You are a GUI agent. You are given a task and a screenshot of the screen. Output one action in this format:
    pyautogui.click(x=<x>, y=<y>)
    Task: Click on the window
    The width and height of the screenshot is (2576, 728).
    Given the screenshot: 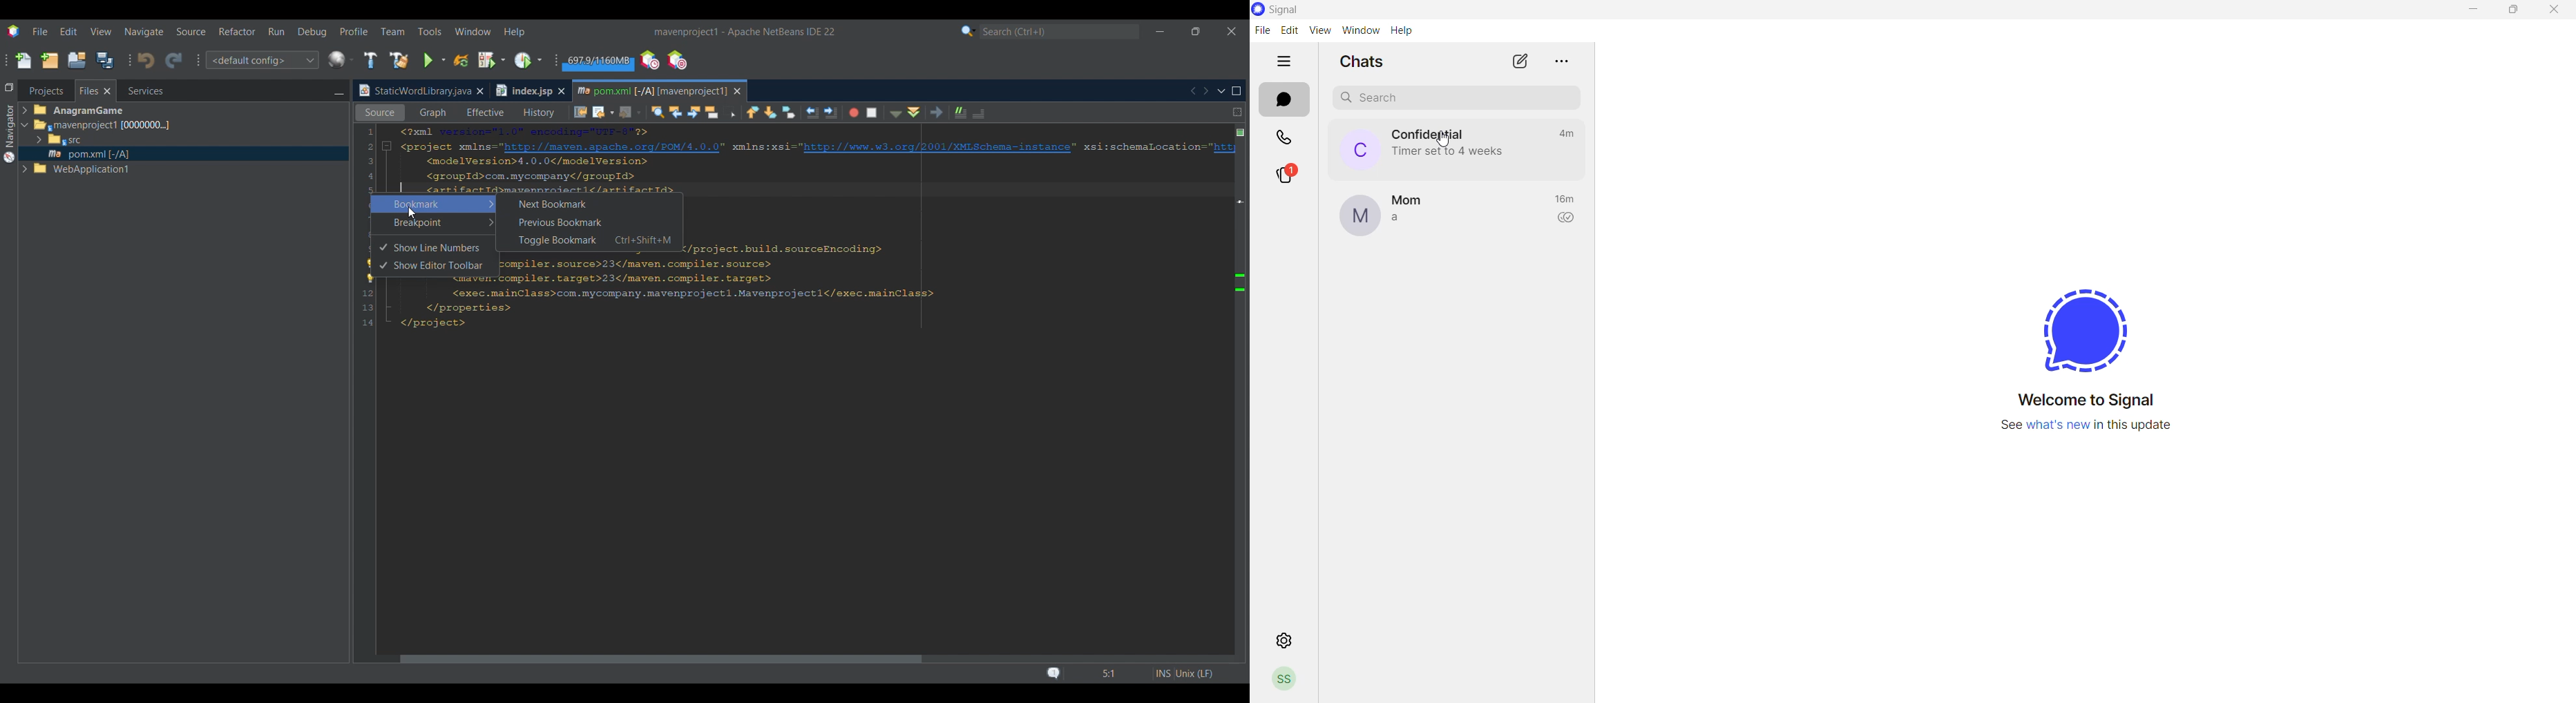 What is the action you would take?
    pyautogui.click(x=1363, y=31)
    